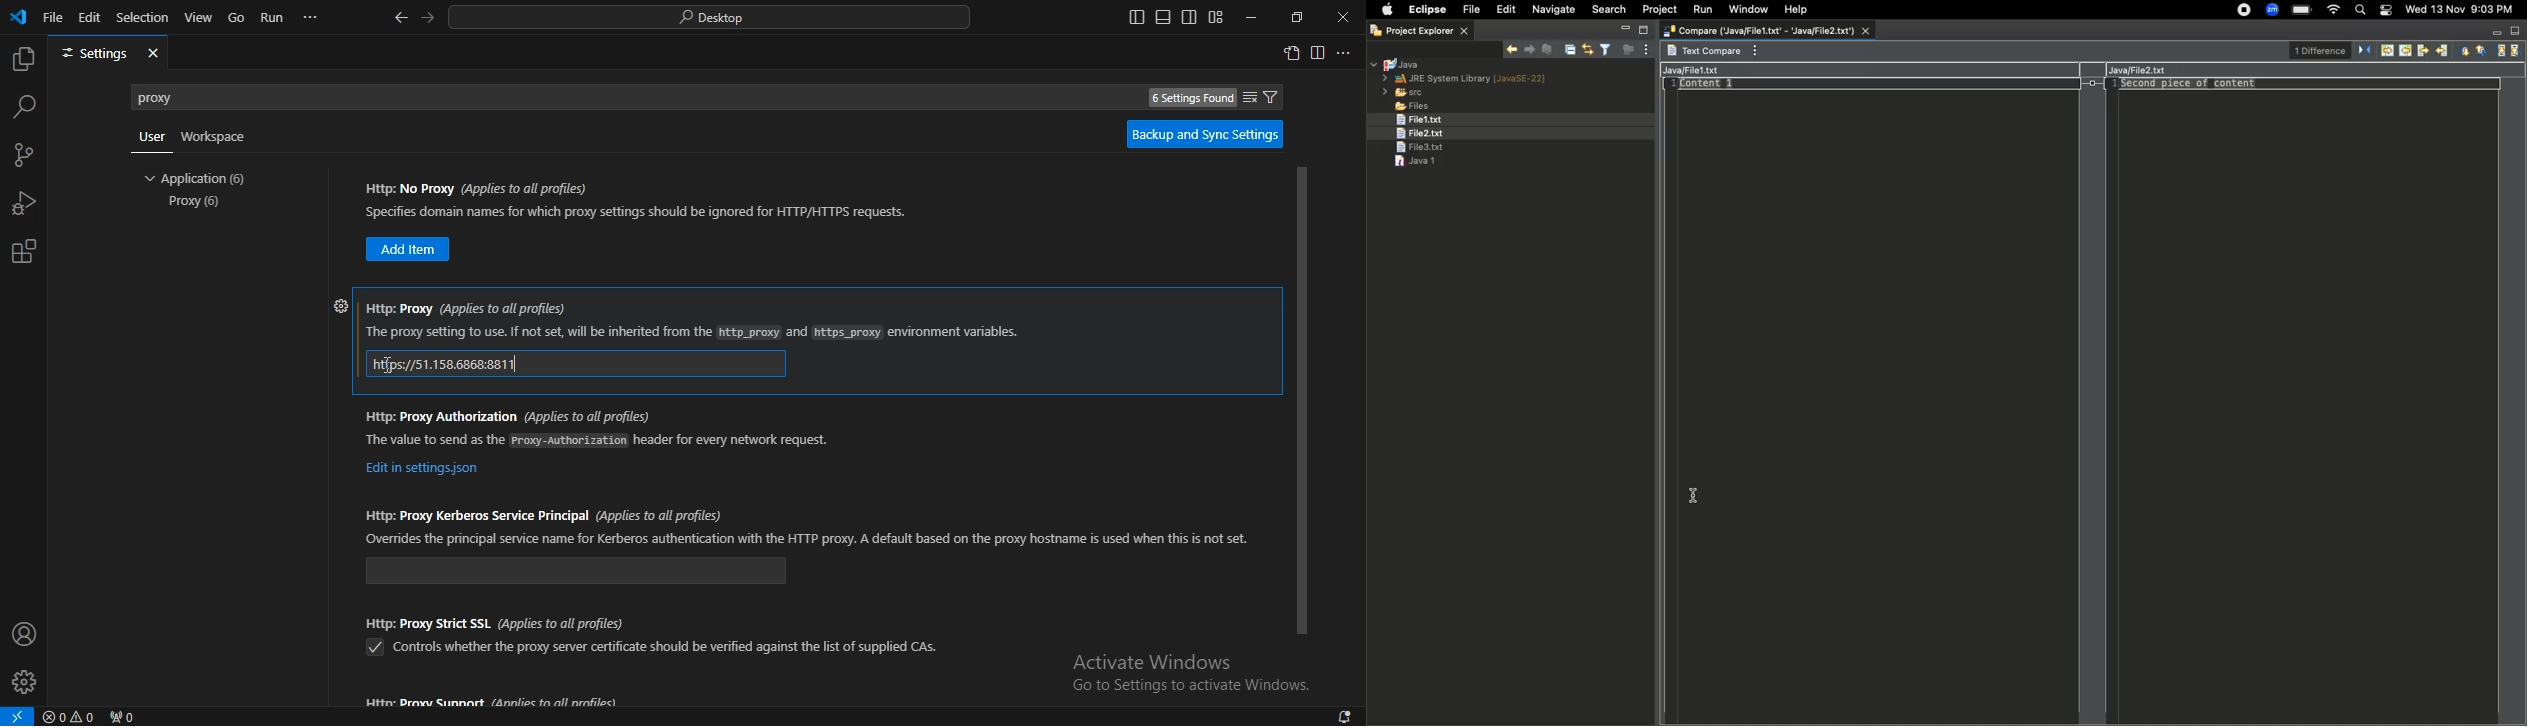 Image resolution: width=2548 pixels, height=728 pixels. Describe the element at coordinates (599, 439) in the screenshot. I see `https: proxy authorization` at that location.